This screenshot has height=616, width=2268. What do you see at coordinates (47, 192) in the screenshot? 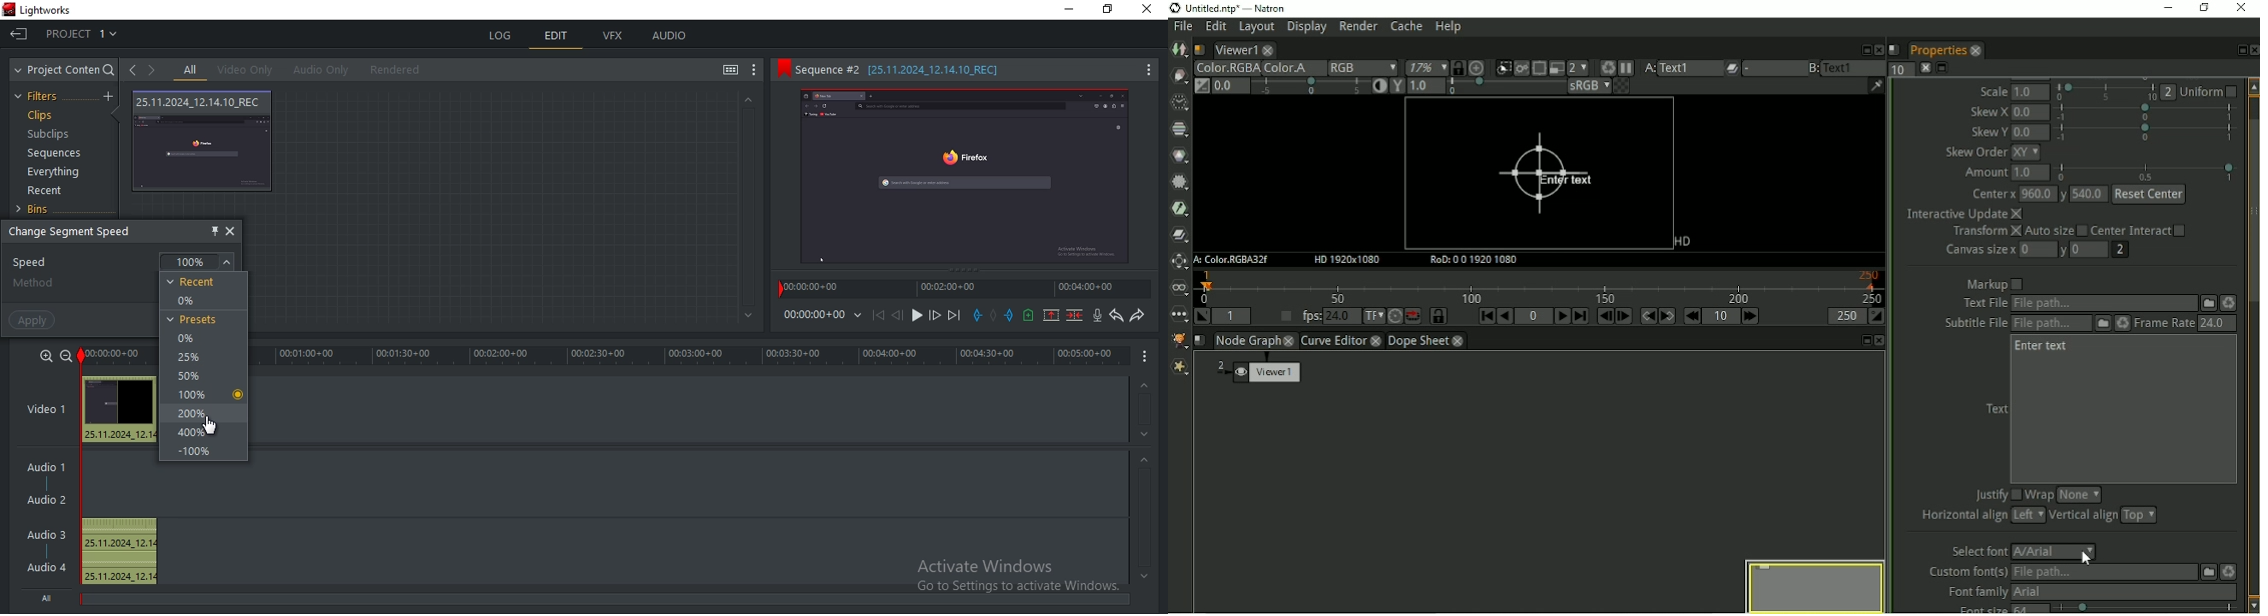
I see `recent` at bounding box center [47, 192].